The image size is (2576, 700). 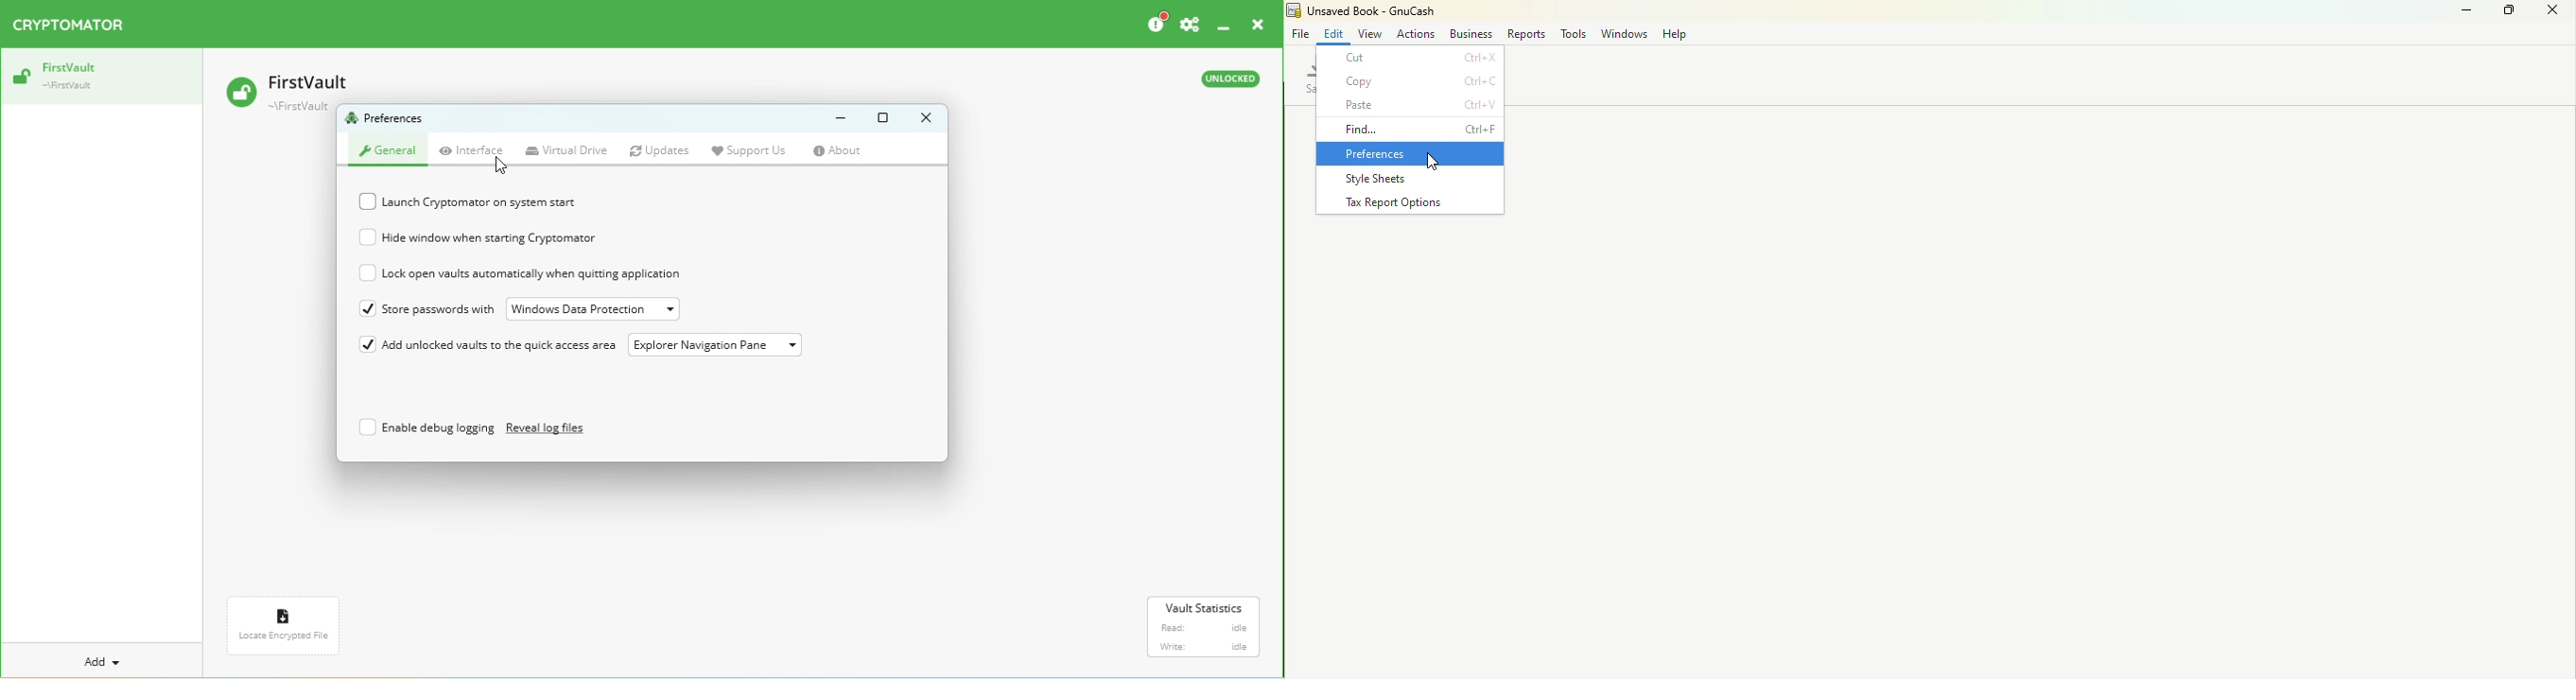 What do you see at coordinates (2557, 19) in the screenshot?
I see `Close` at bounding box center [2557, 19].